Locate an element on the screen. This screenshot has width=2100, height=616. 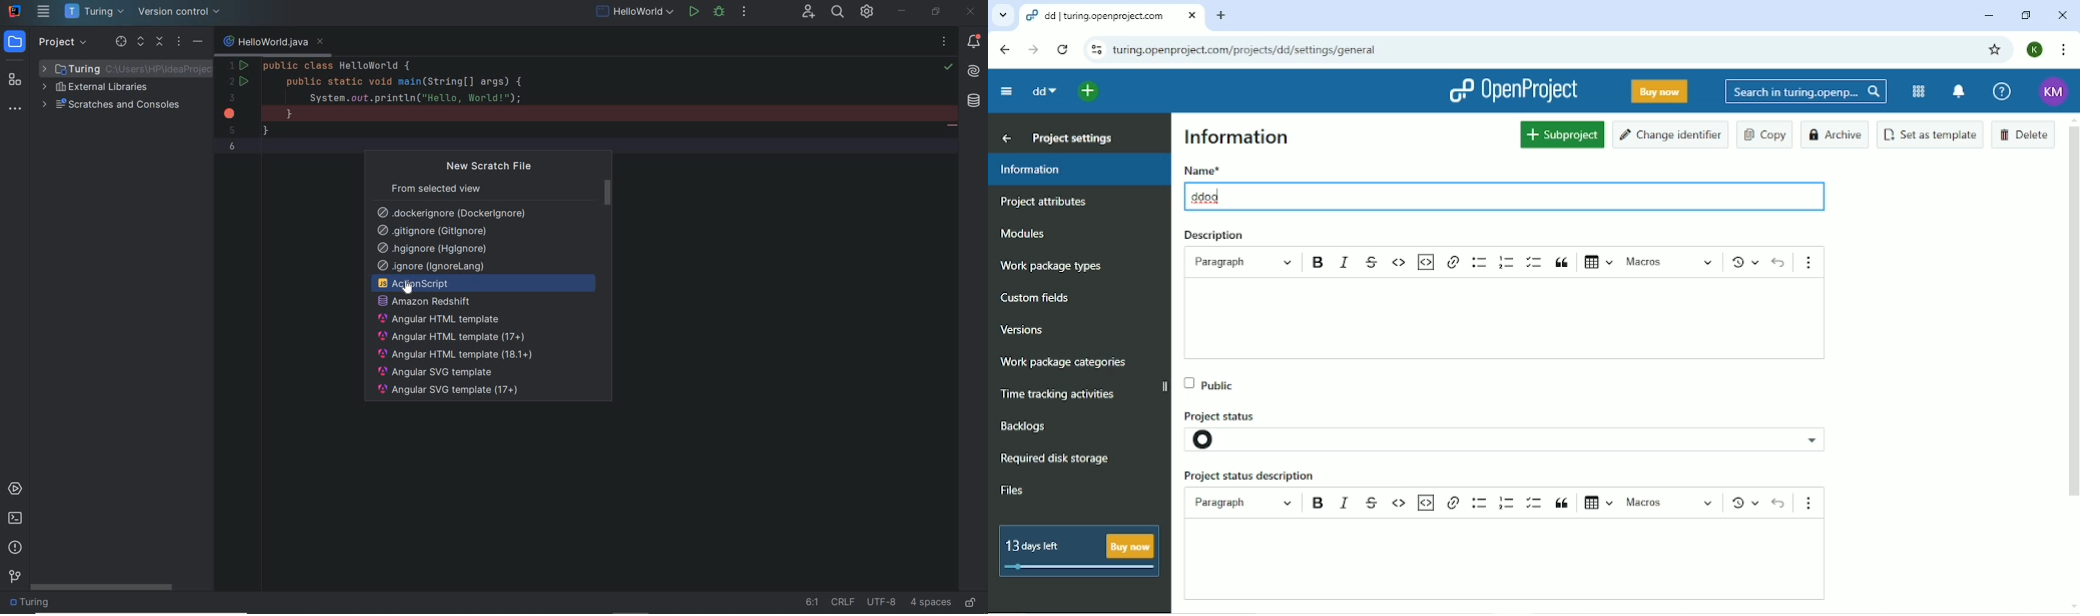
public static void is located at coordinates (952, 126).